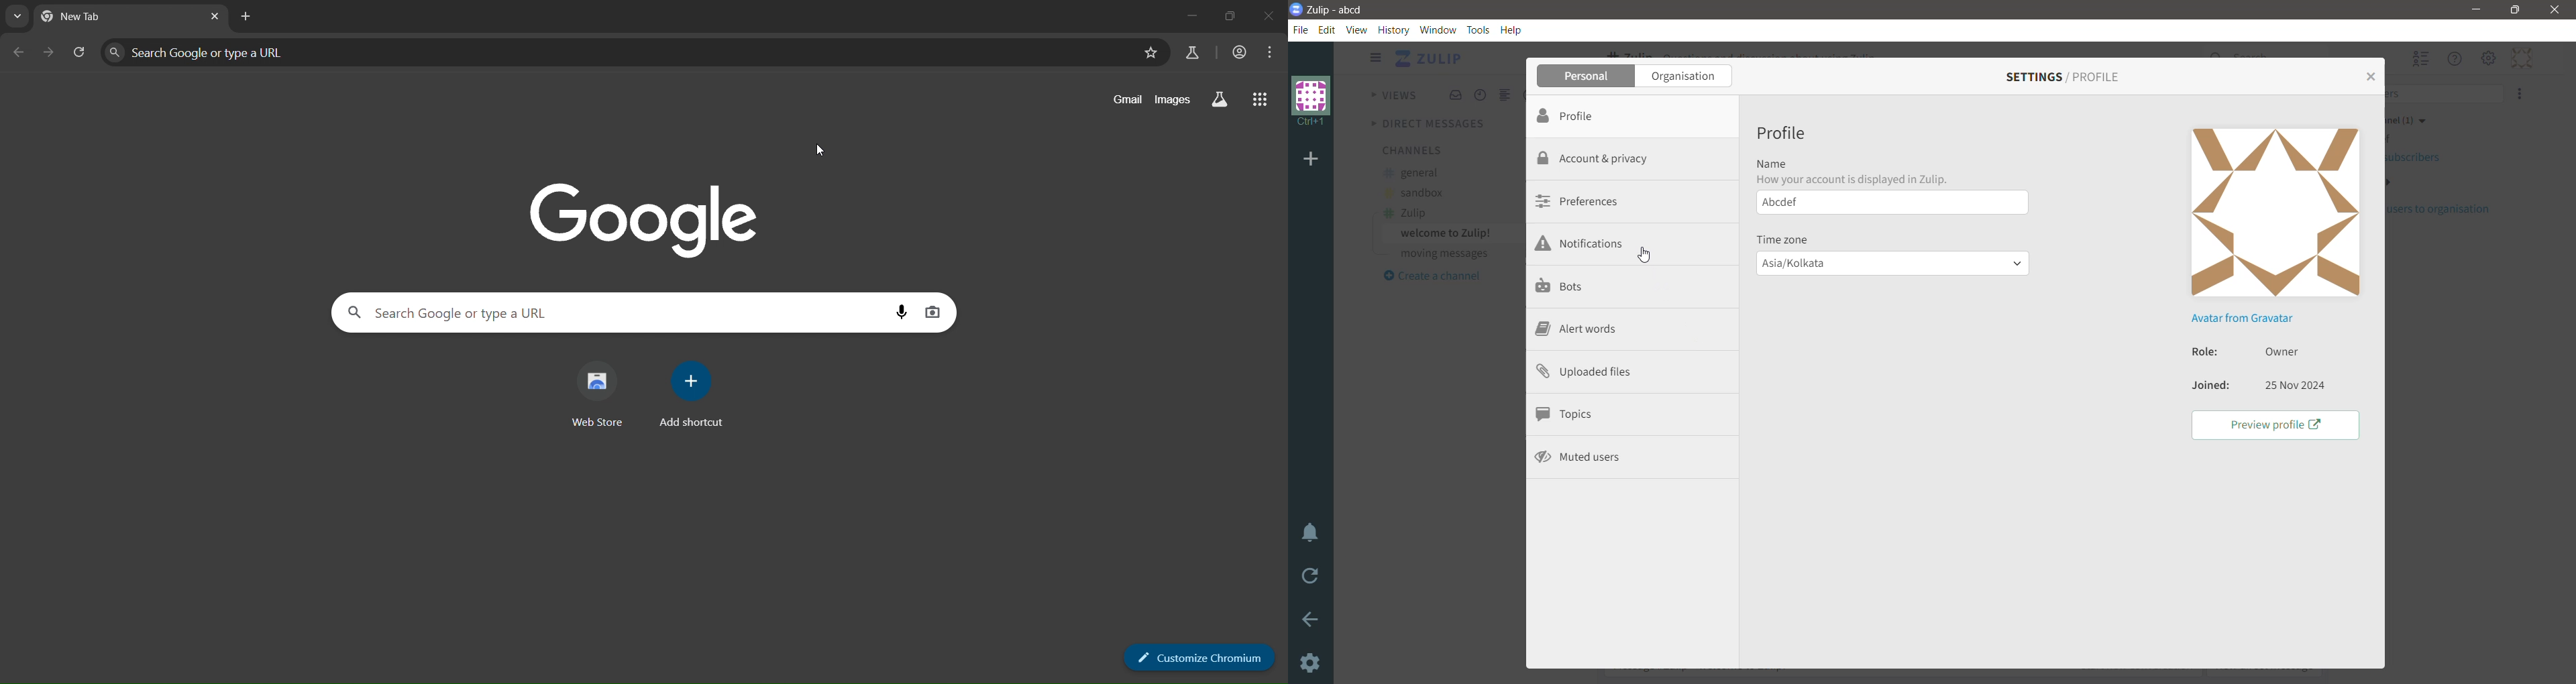  What do you see at coordinates (1303, 30) in the screenshot?
I see `File` at bounding box center [1303, 30].